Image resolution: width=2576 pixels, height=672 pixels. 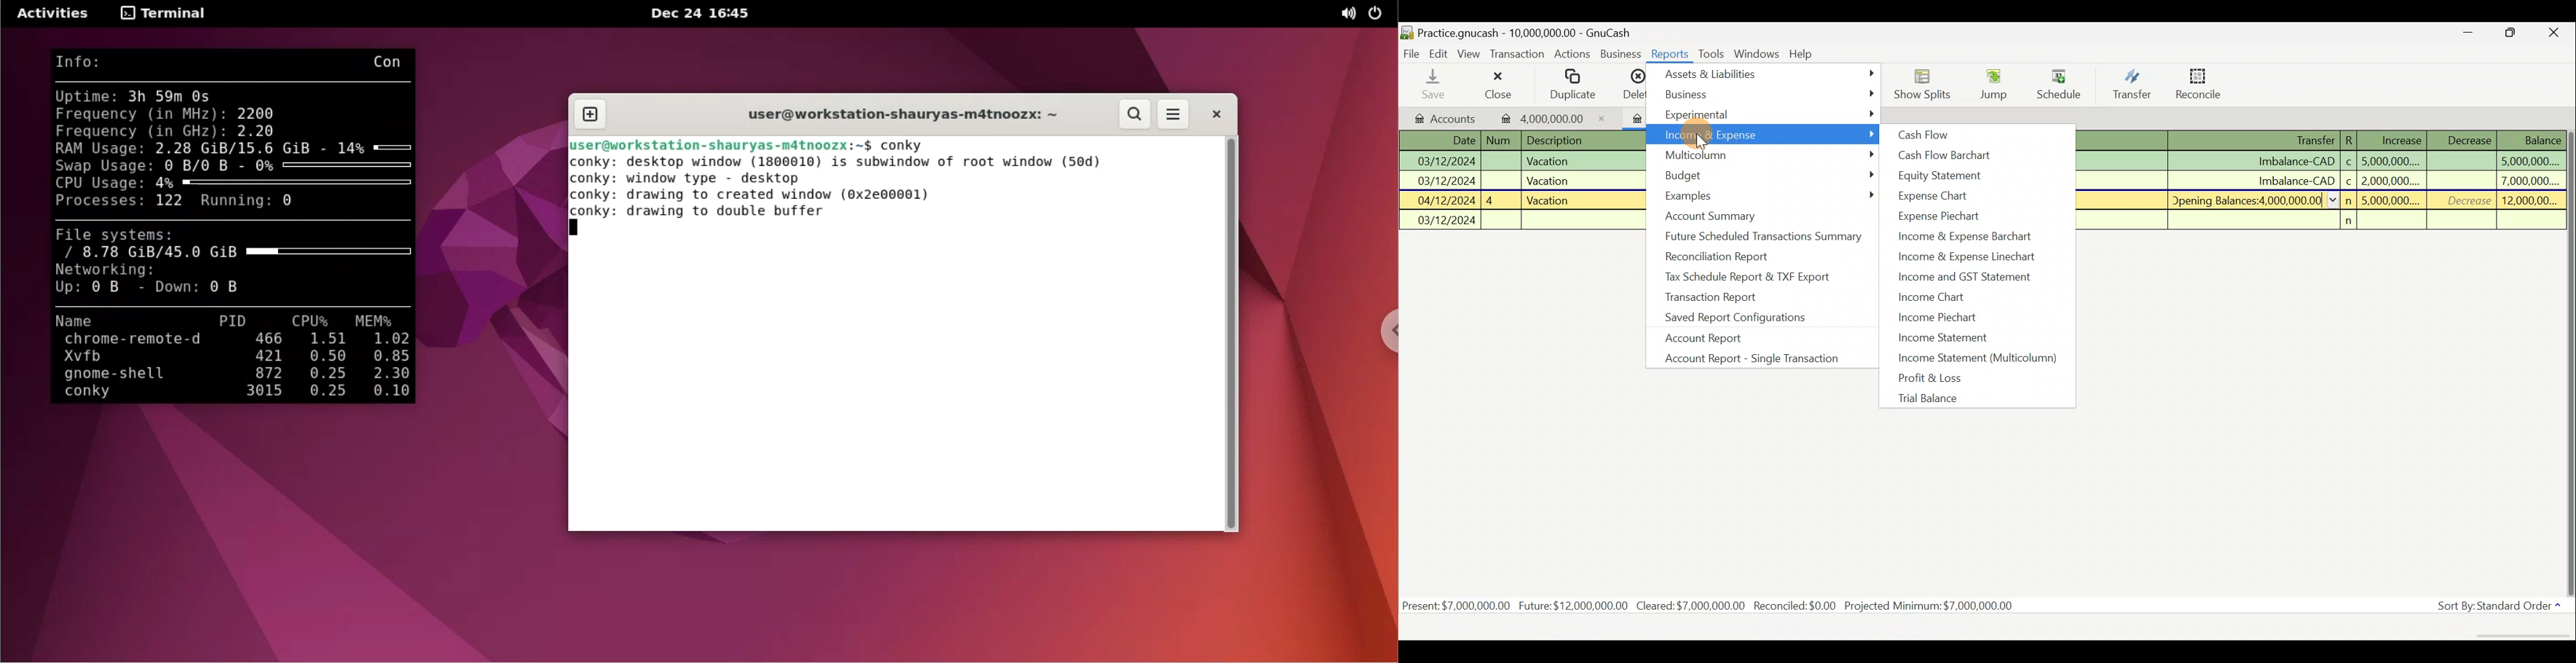 I want to click on Windows, so click(x=1758, y=53).